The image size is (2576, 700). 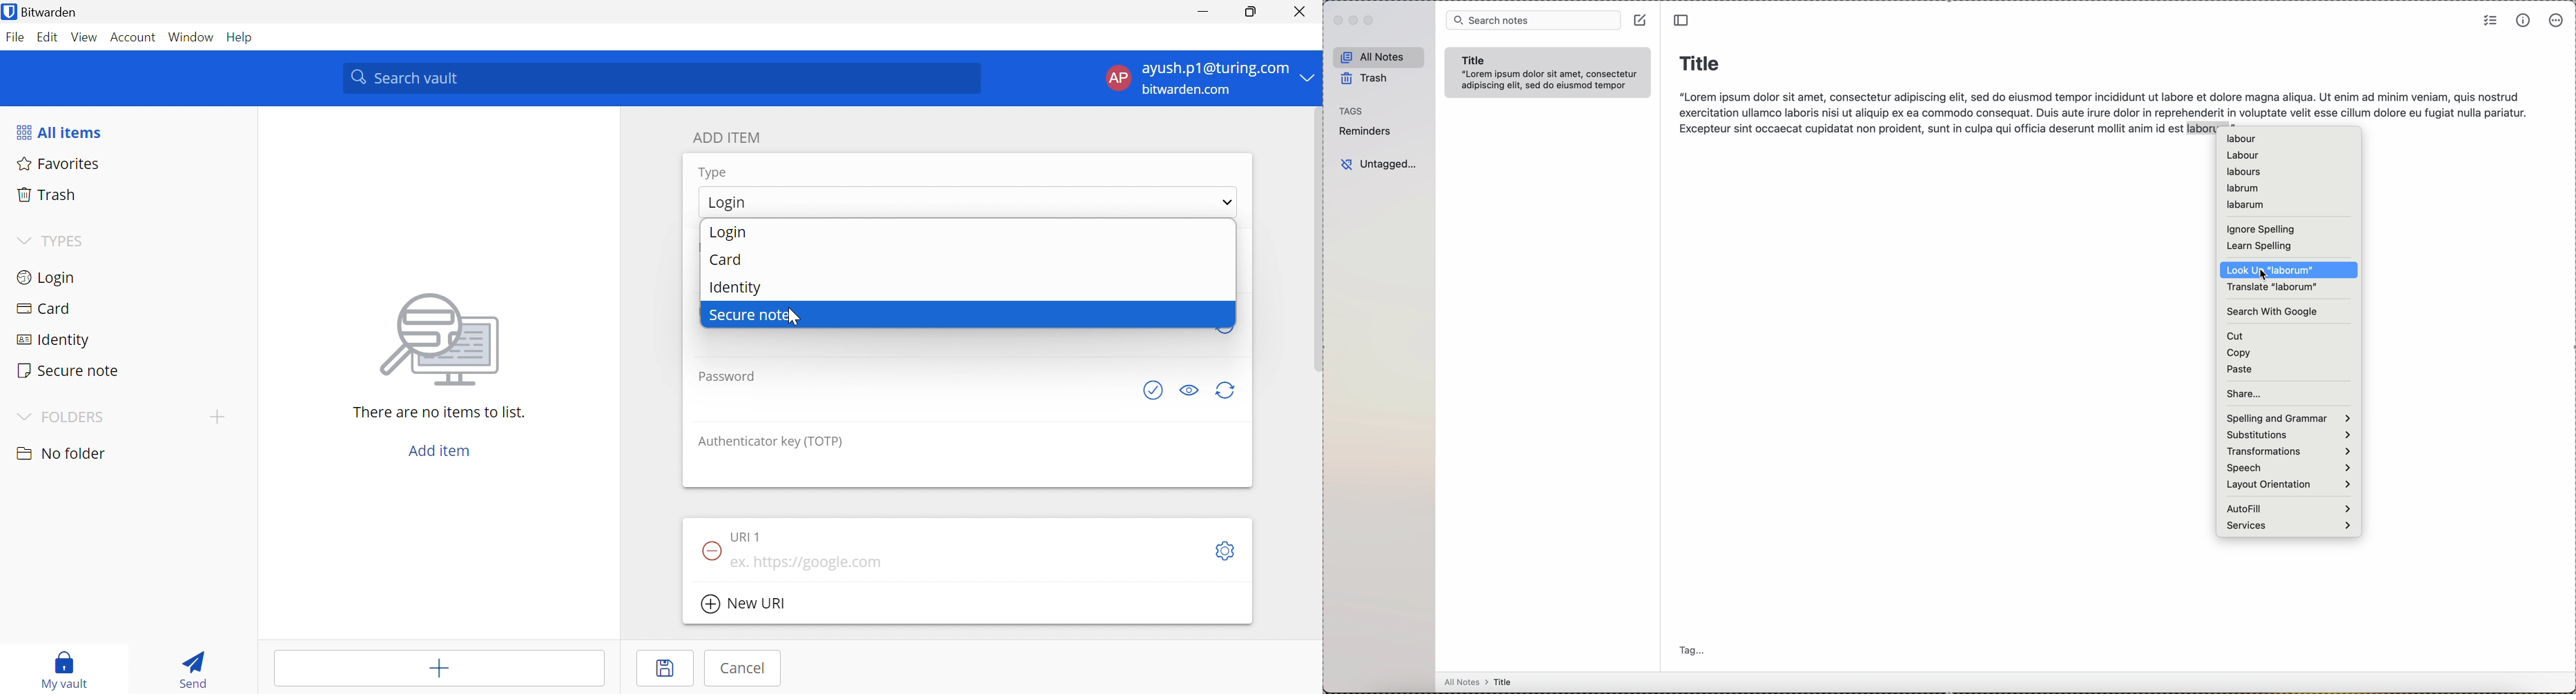 What do you see at coordinates (192, 38) in the screenshot?
I see `Window` at bounding box center [192, 38].